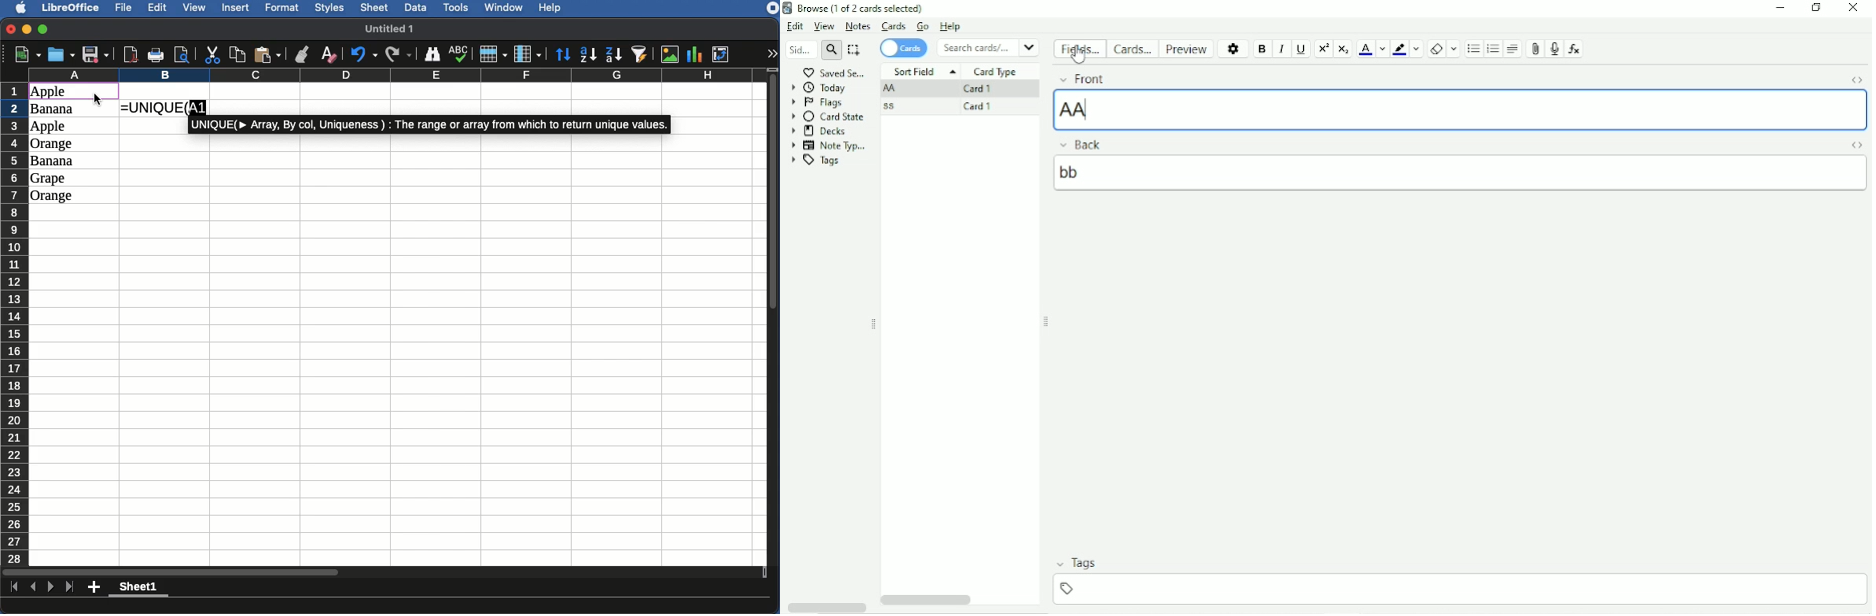 Image resolution: width=1876 pixels, height=616 pixels. Describe the element at coordinates (825, 27) in the screenshot. I see `View` at that location.